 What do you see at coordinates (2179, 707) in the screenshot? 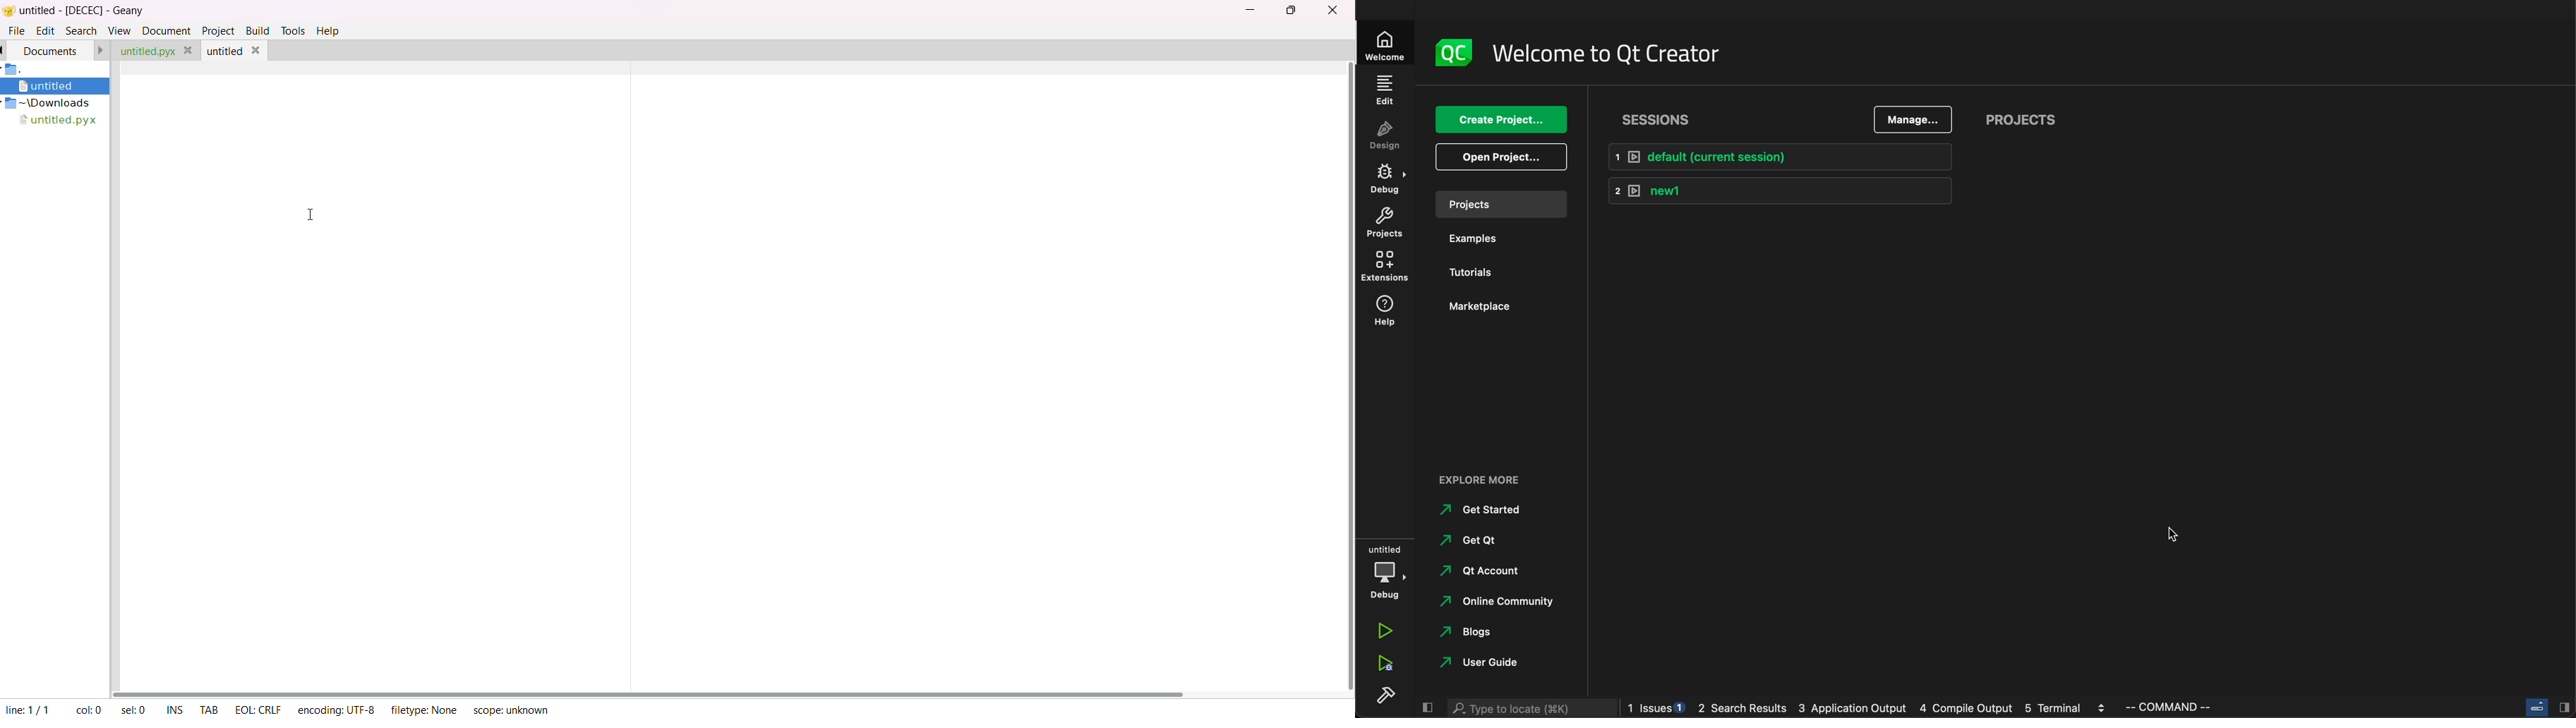
I see `command` at bounding box center [2179, 707].